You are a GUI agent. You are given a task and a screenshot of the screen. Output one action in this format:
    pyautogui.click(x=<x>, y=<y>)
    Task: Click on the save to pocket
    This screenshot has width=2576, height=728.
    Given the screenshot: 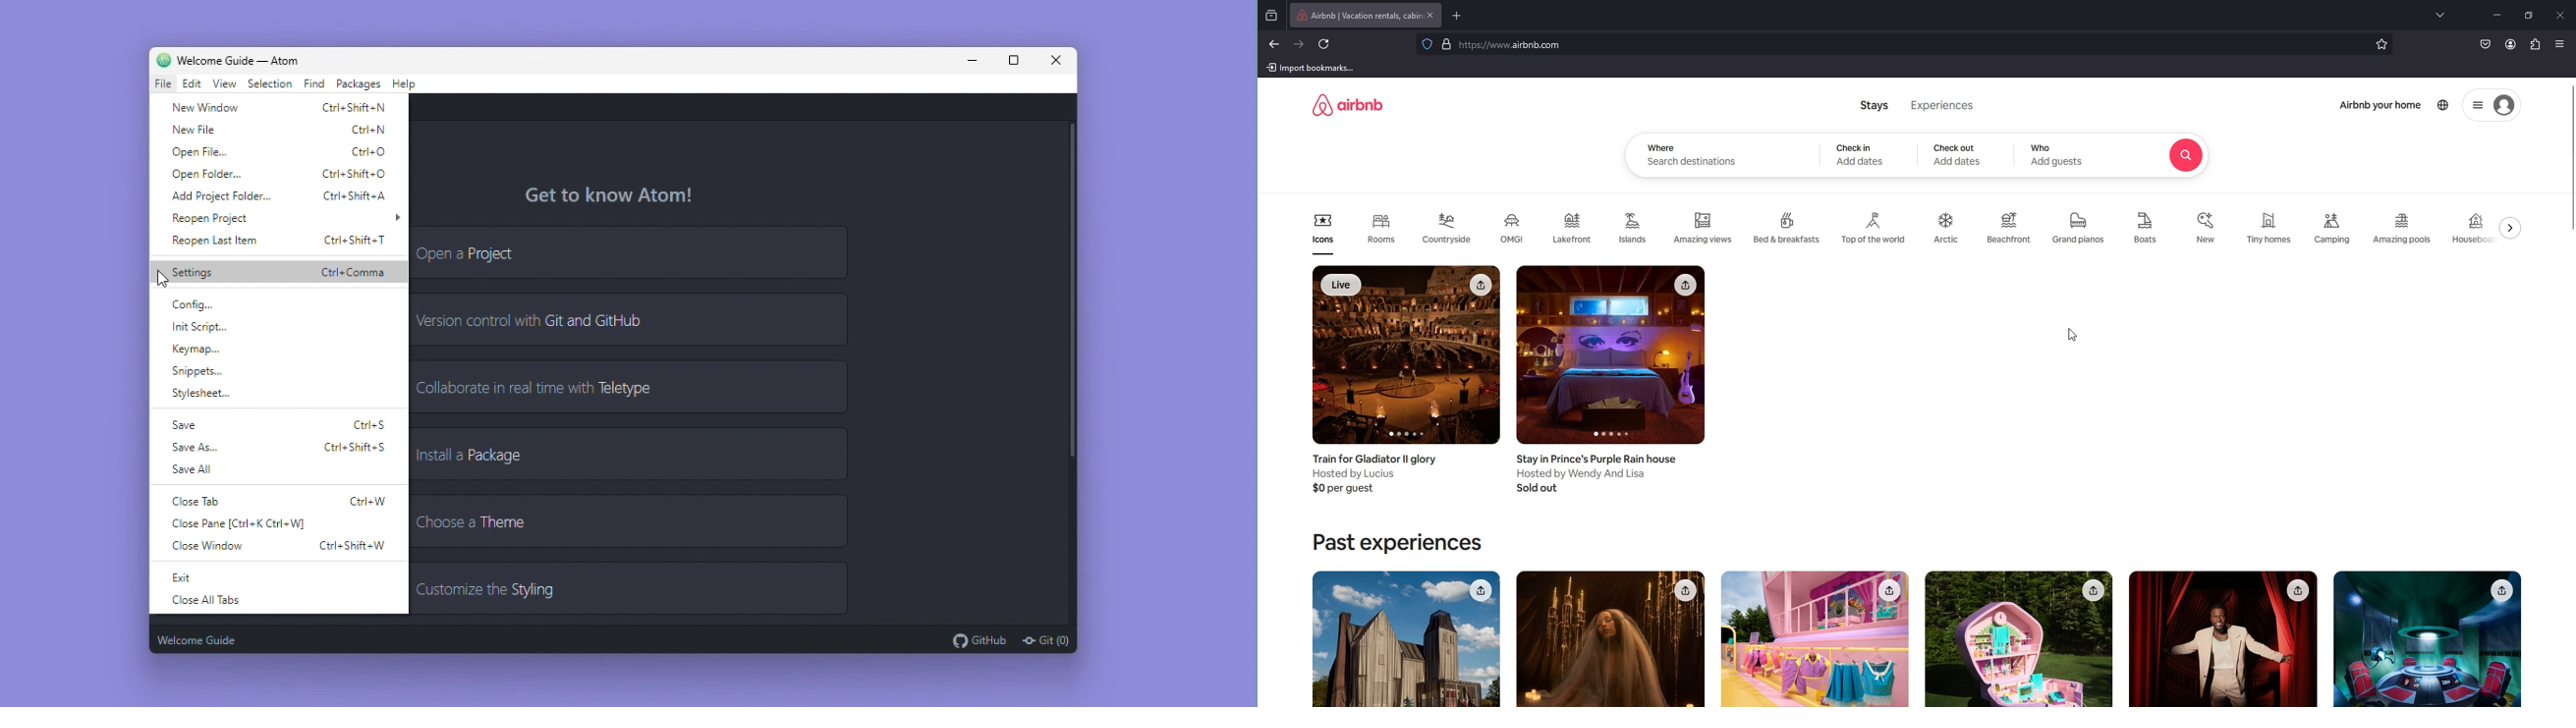 What is the action you would take?
    pyautogui.click(x=2485, y=45)
    